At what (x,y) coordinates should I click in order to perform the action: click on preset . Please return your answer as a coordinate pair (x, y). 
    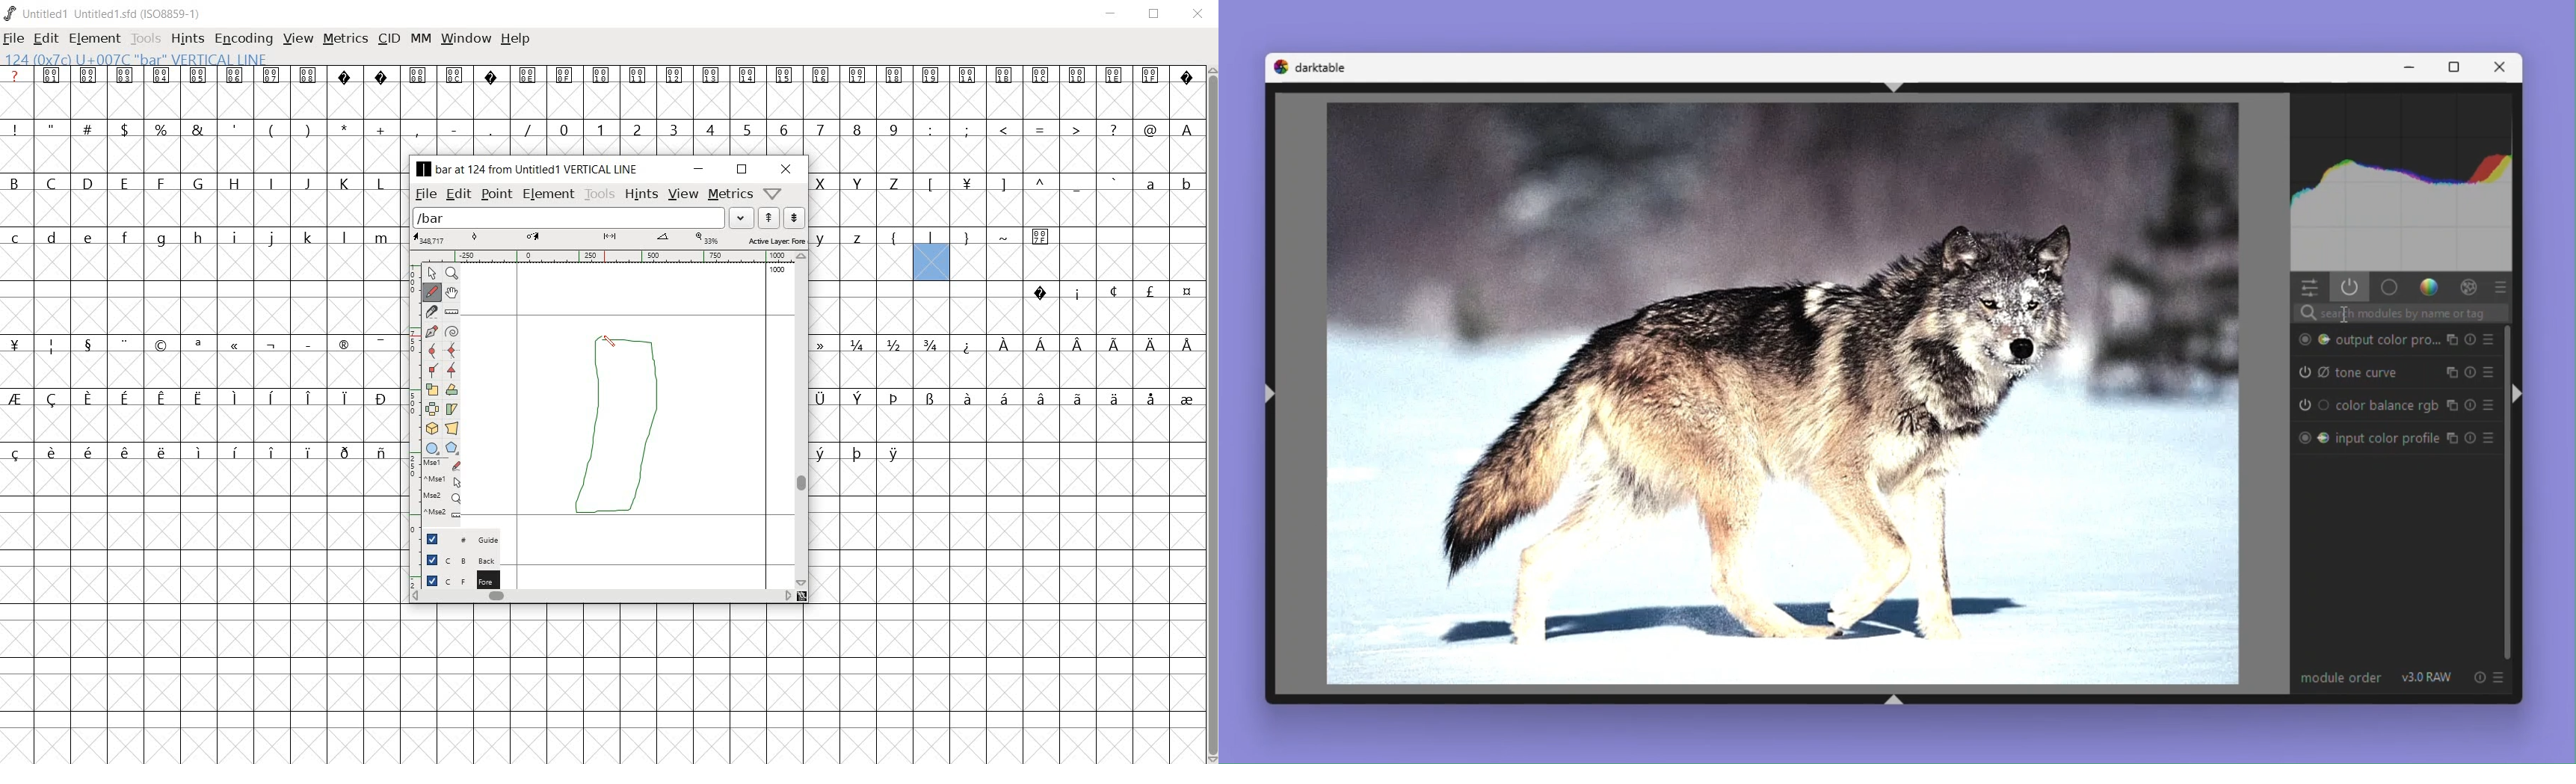
    Looking at the image, I should click on (2500, 676).